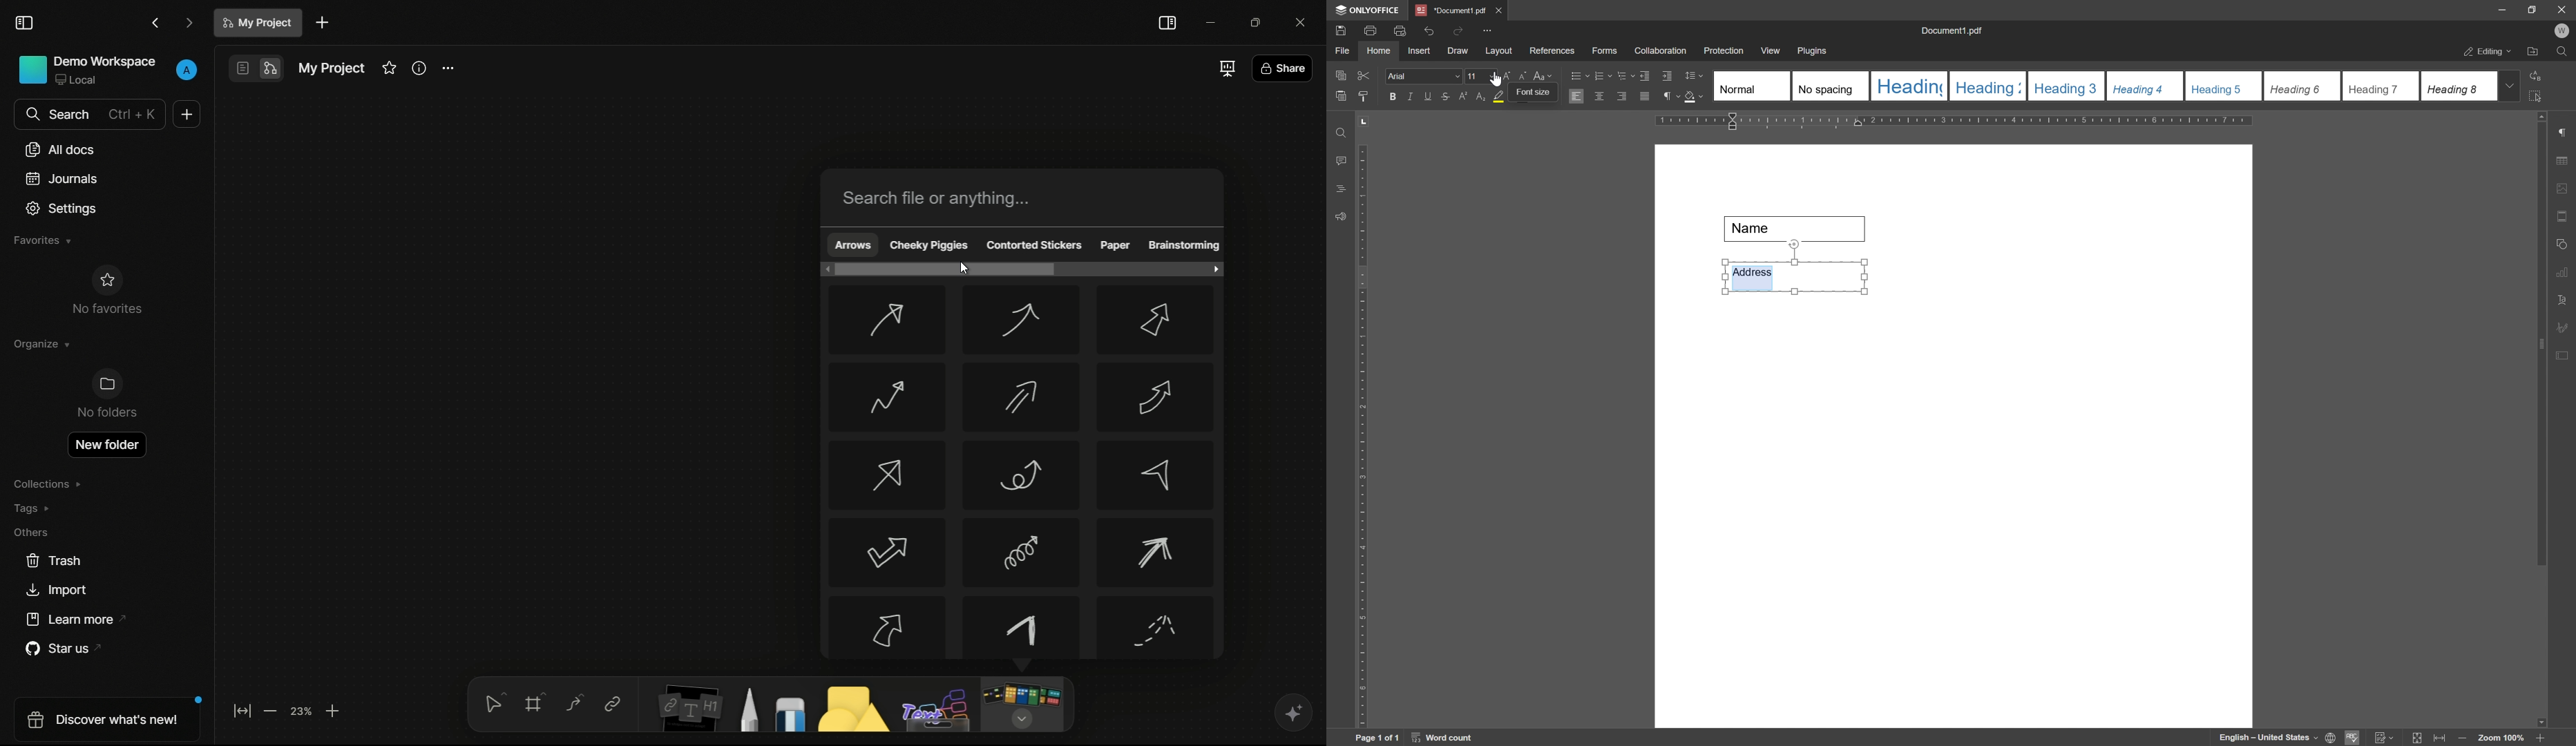 The image size is (2576, 756). What do you see at coordinates (1429, 29) in the screenshot?
I see `undo` at bounding box center [1429, 29].